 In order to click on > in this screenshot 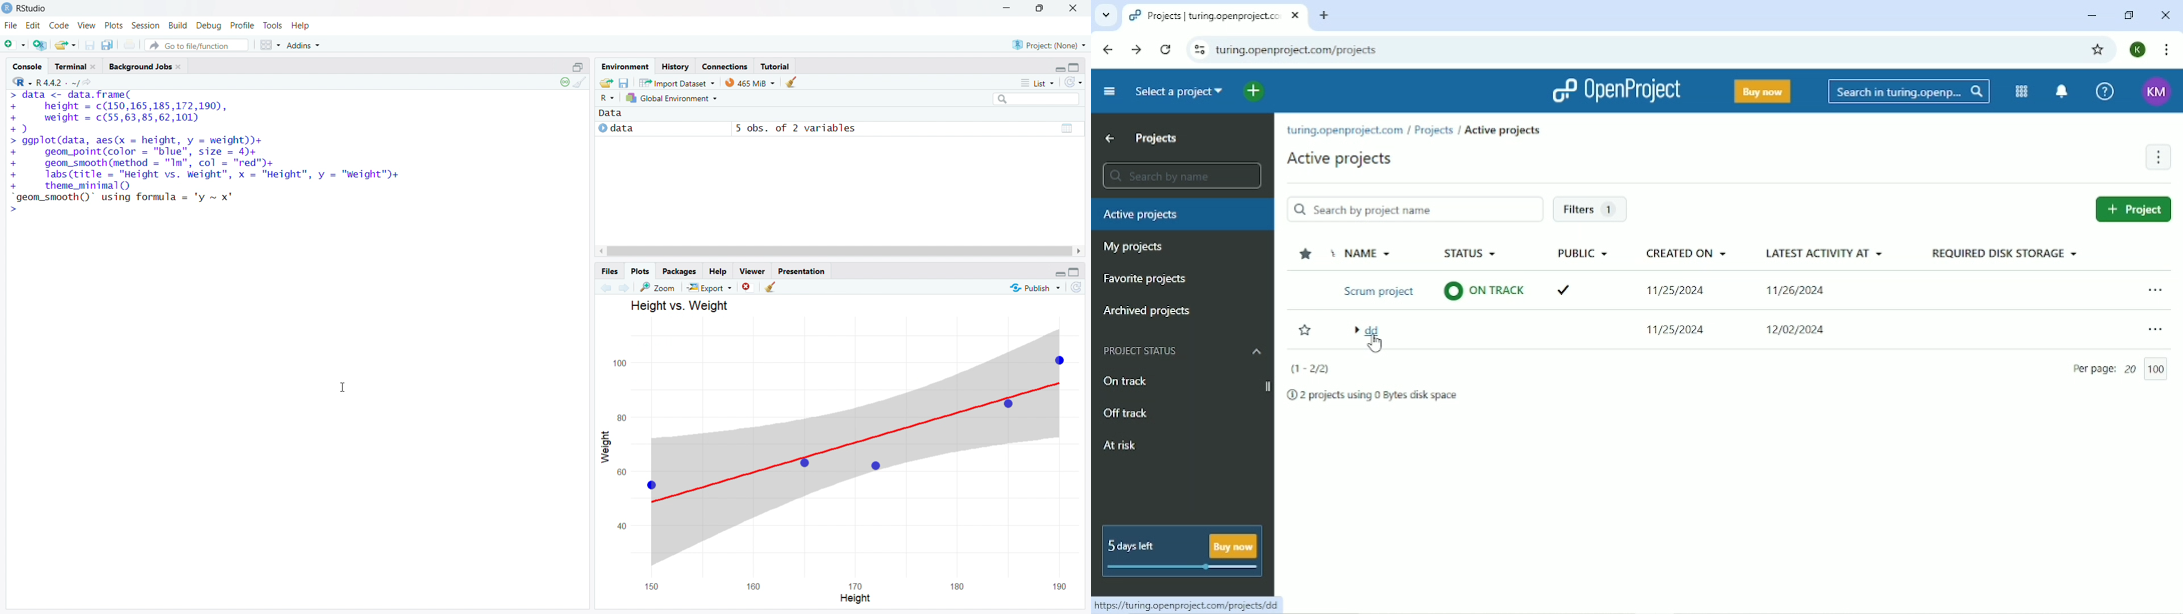, I will do `click(16, 209)`.